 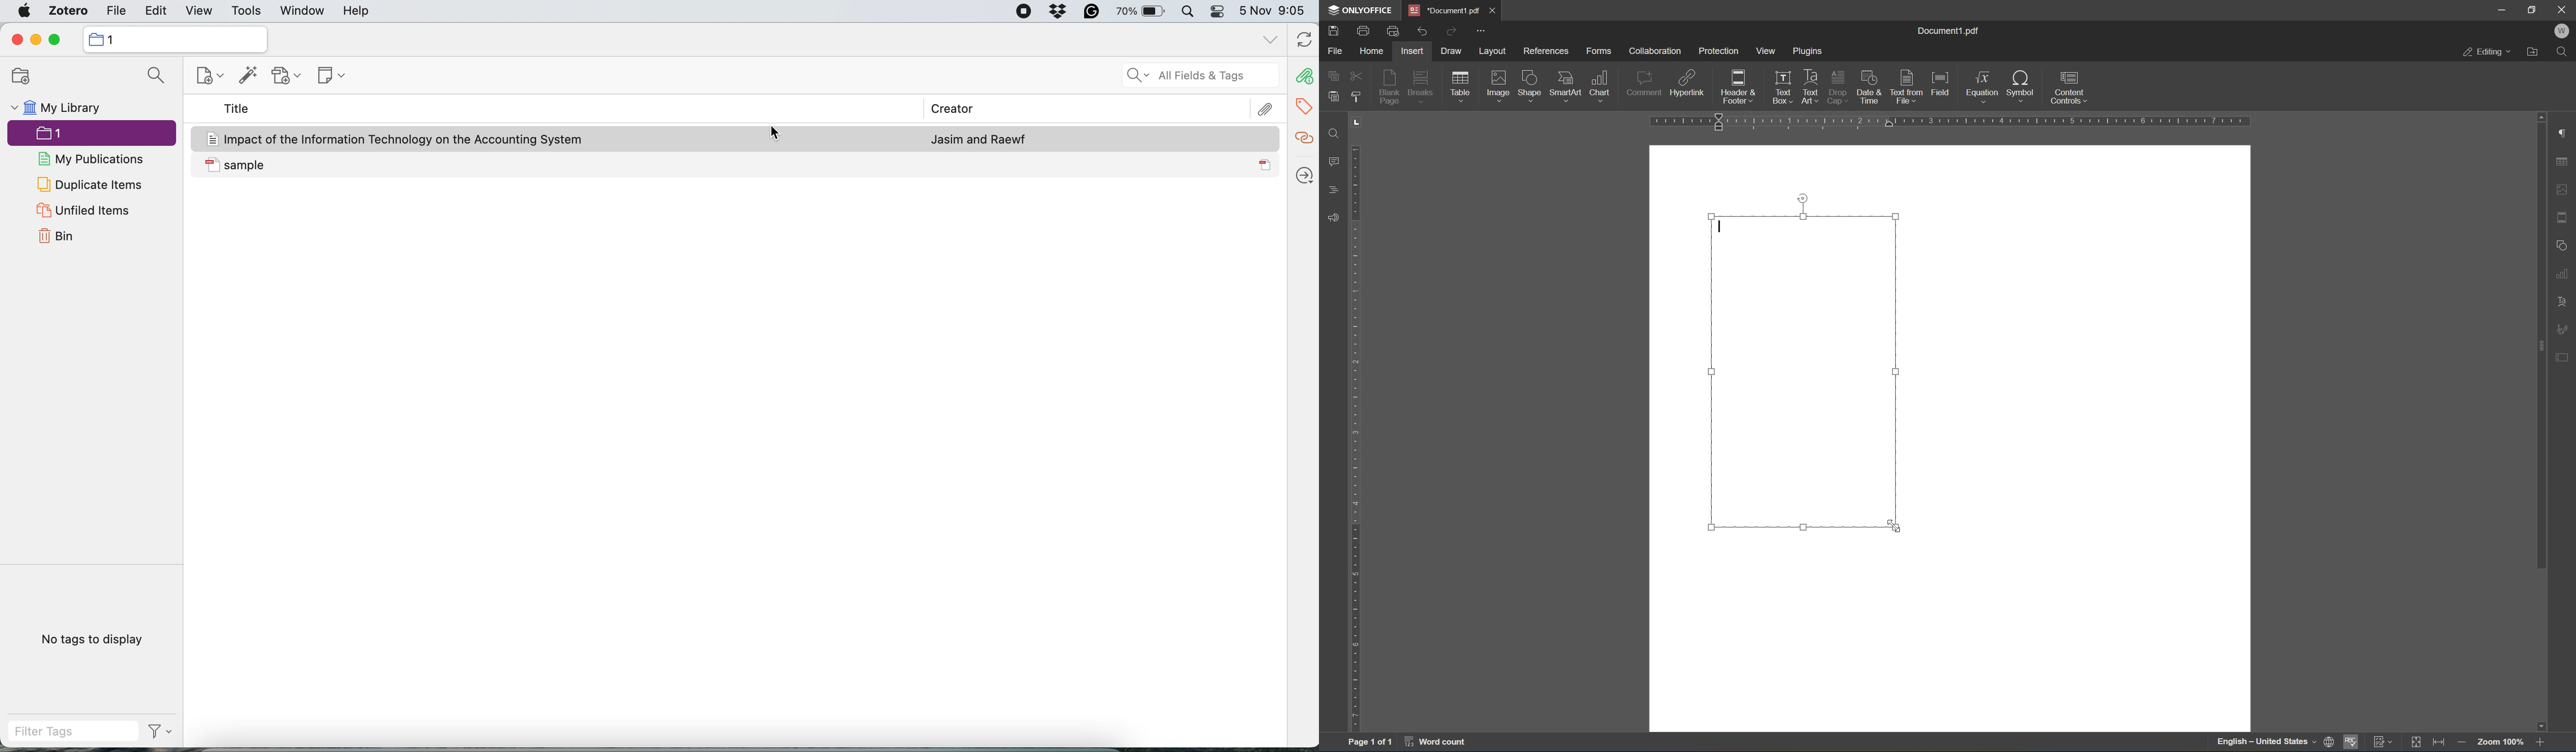 What do you see at coordinates (2562, 161) in the screenshot?
I see `Table settings` at bounding box center [2562, 161].